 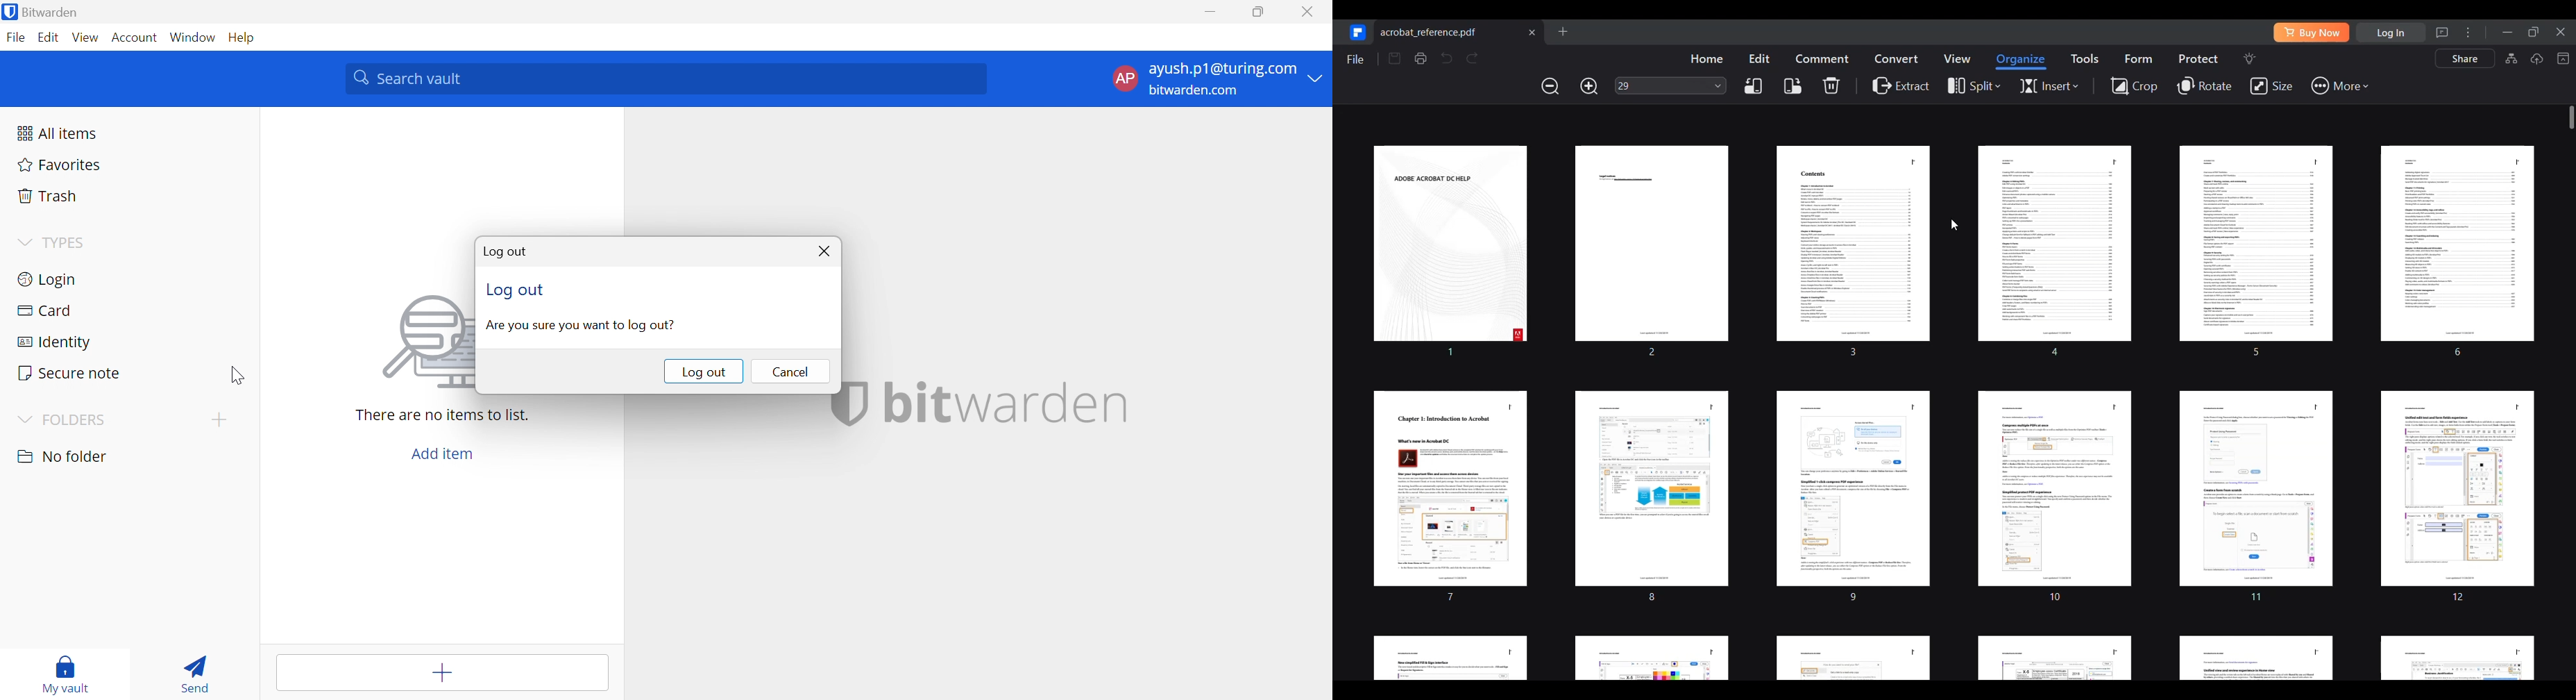 What do you see at coordinates (445, 673) in the screenshot?
I see `Add tem` at bounding box center [445, 673].